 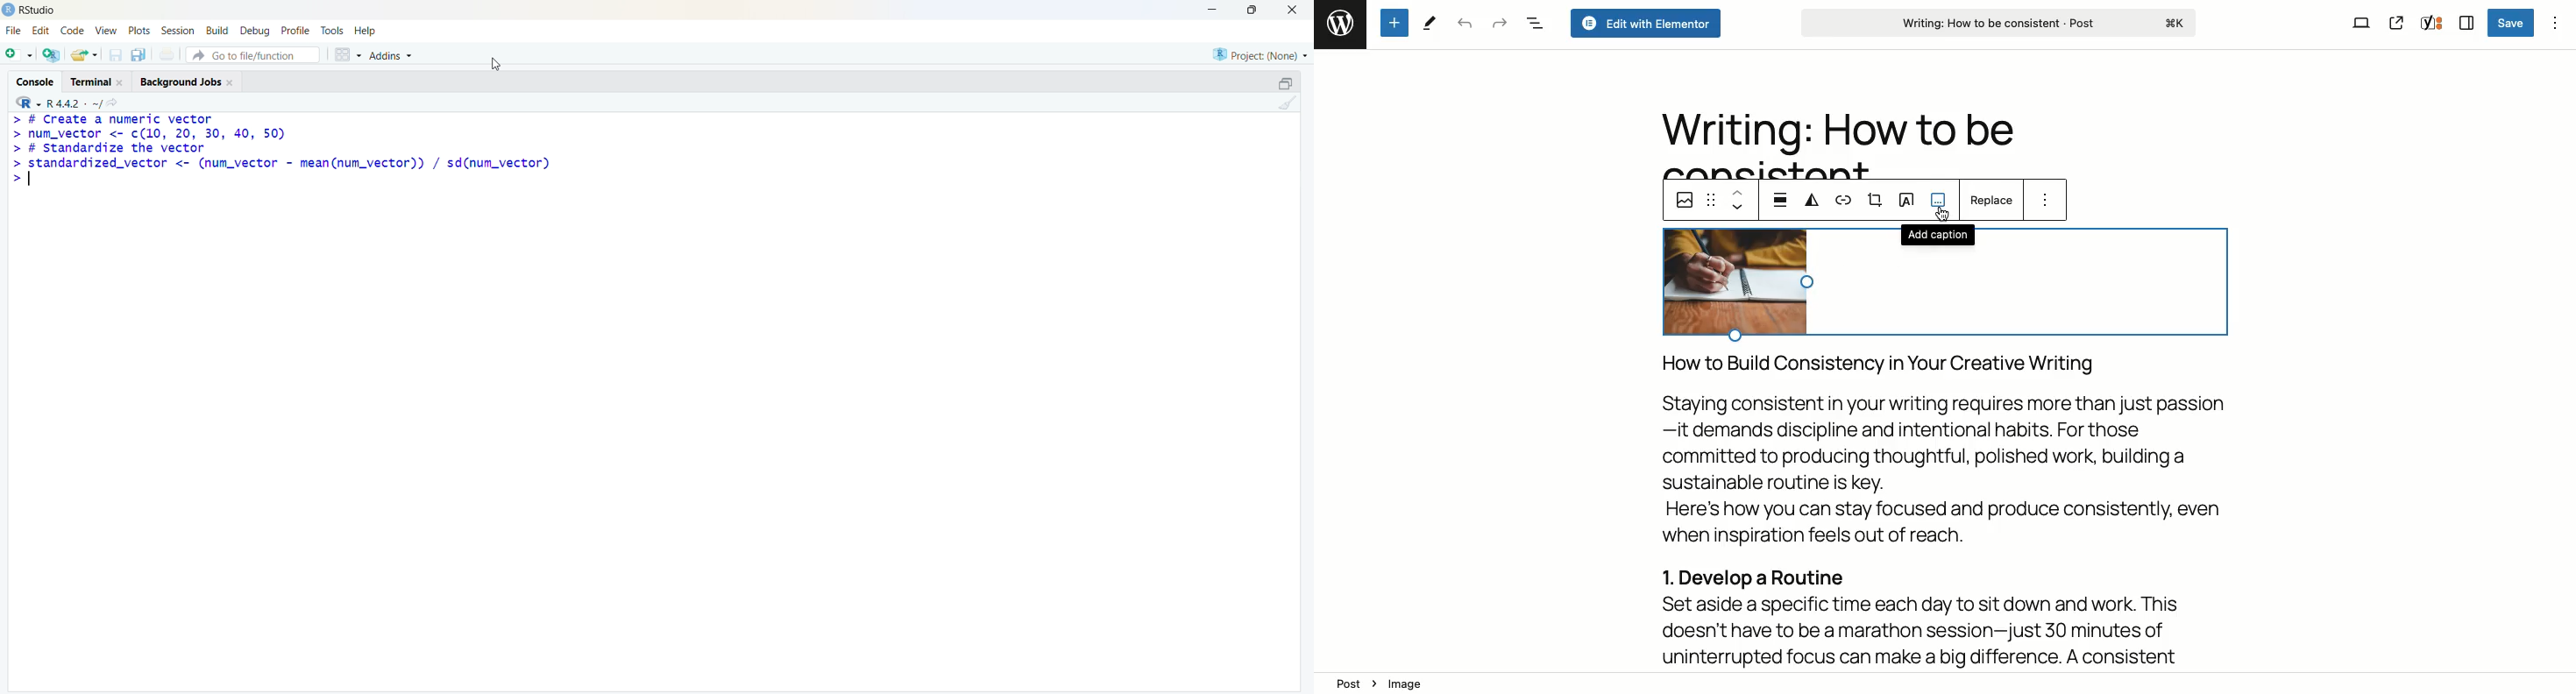 What do you see at coordinates (1338, 22) in the screenshot?
I see `Logo` at bounding box center [1338, 22].